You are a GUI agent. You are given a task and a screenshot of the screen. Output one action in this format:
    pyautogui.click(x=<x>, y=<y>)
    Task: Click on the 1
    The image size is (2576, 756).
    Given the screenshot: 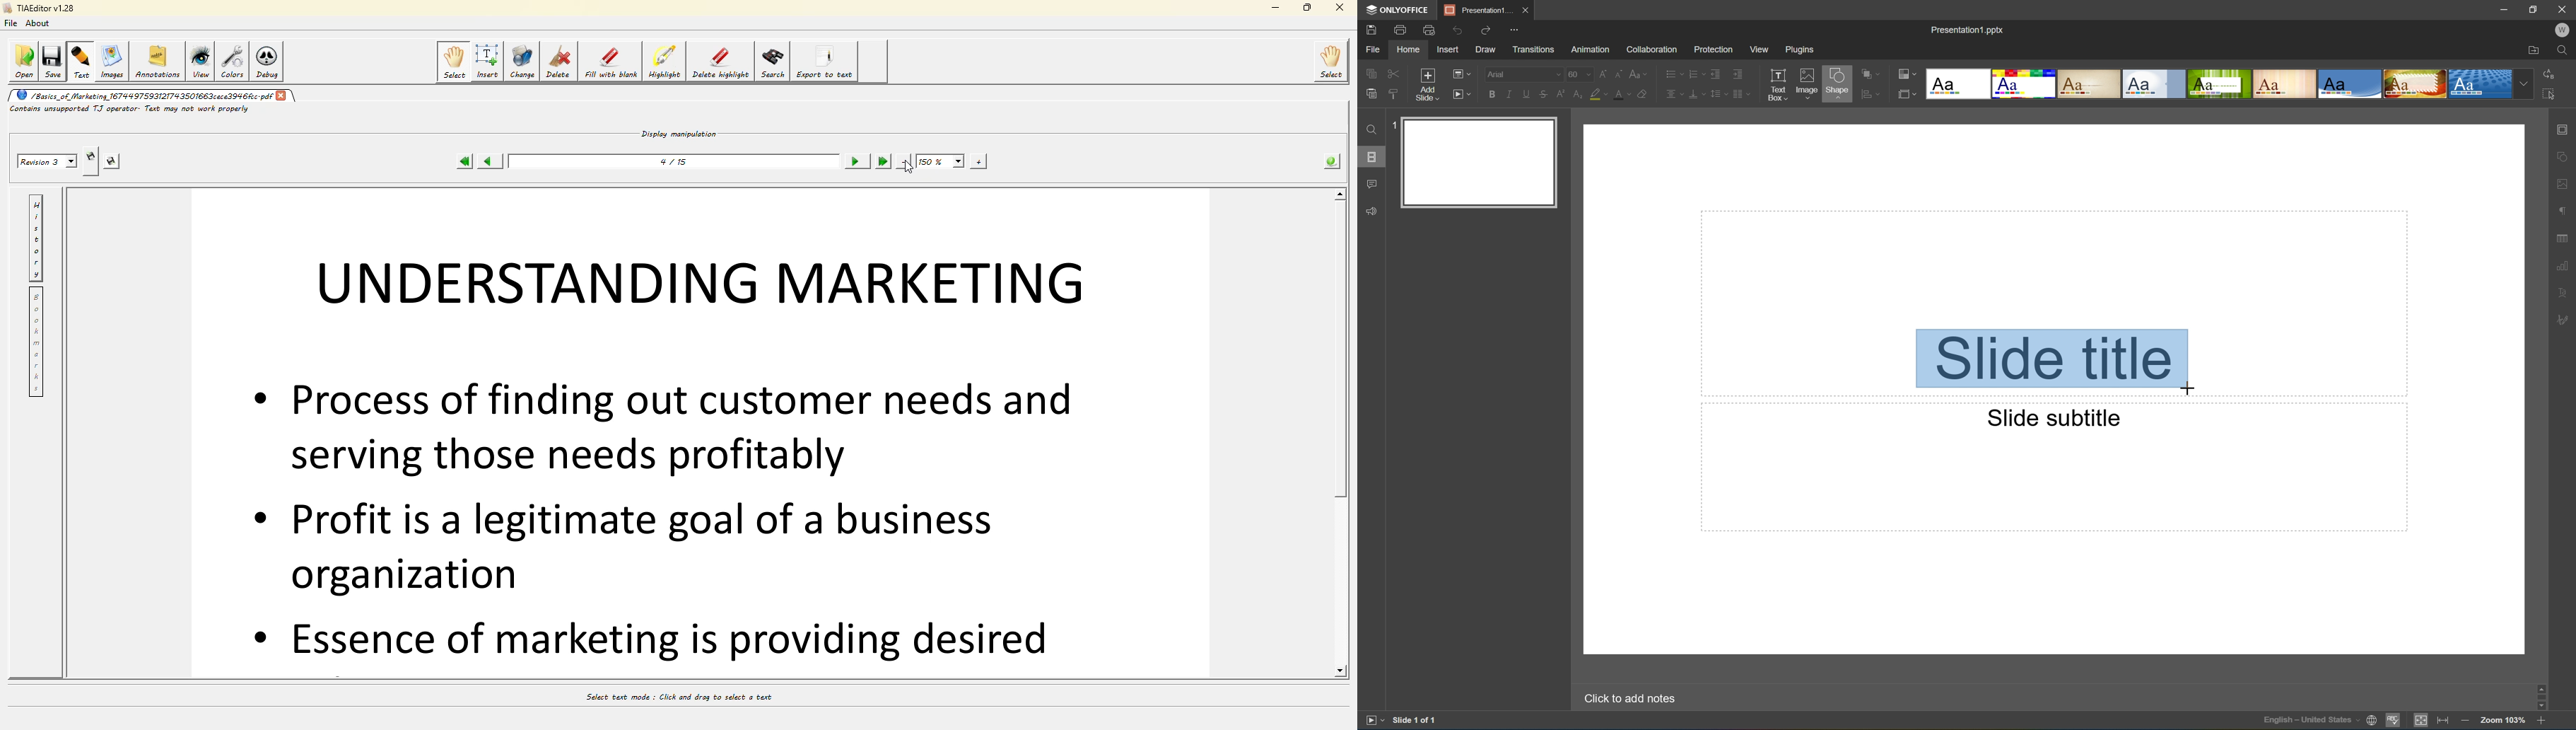 What is the action you would take?
    pyautogui.click(x=1390, y=127)
    